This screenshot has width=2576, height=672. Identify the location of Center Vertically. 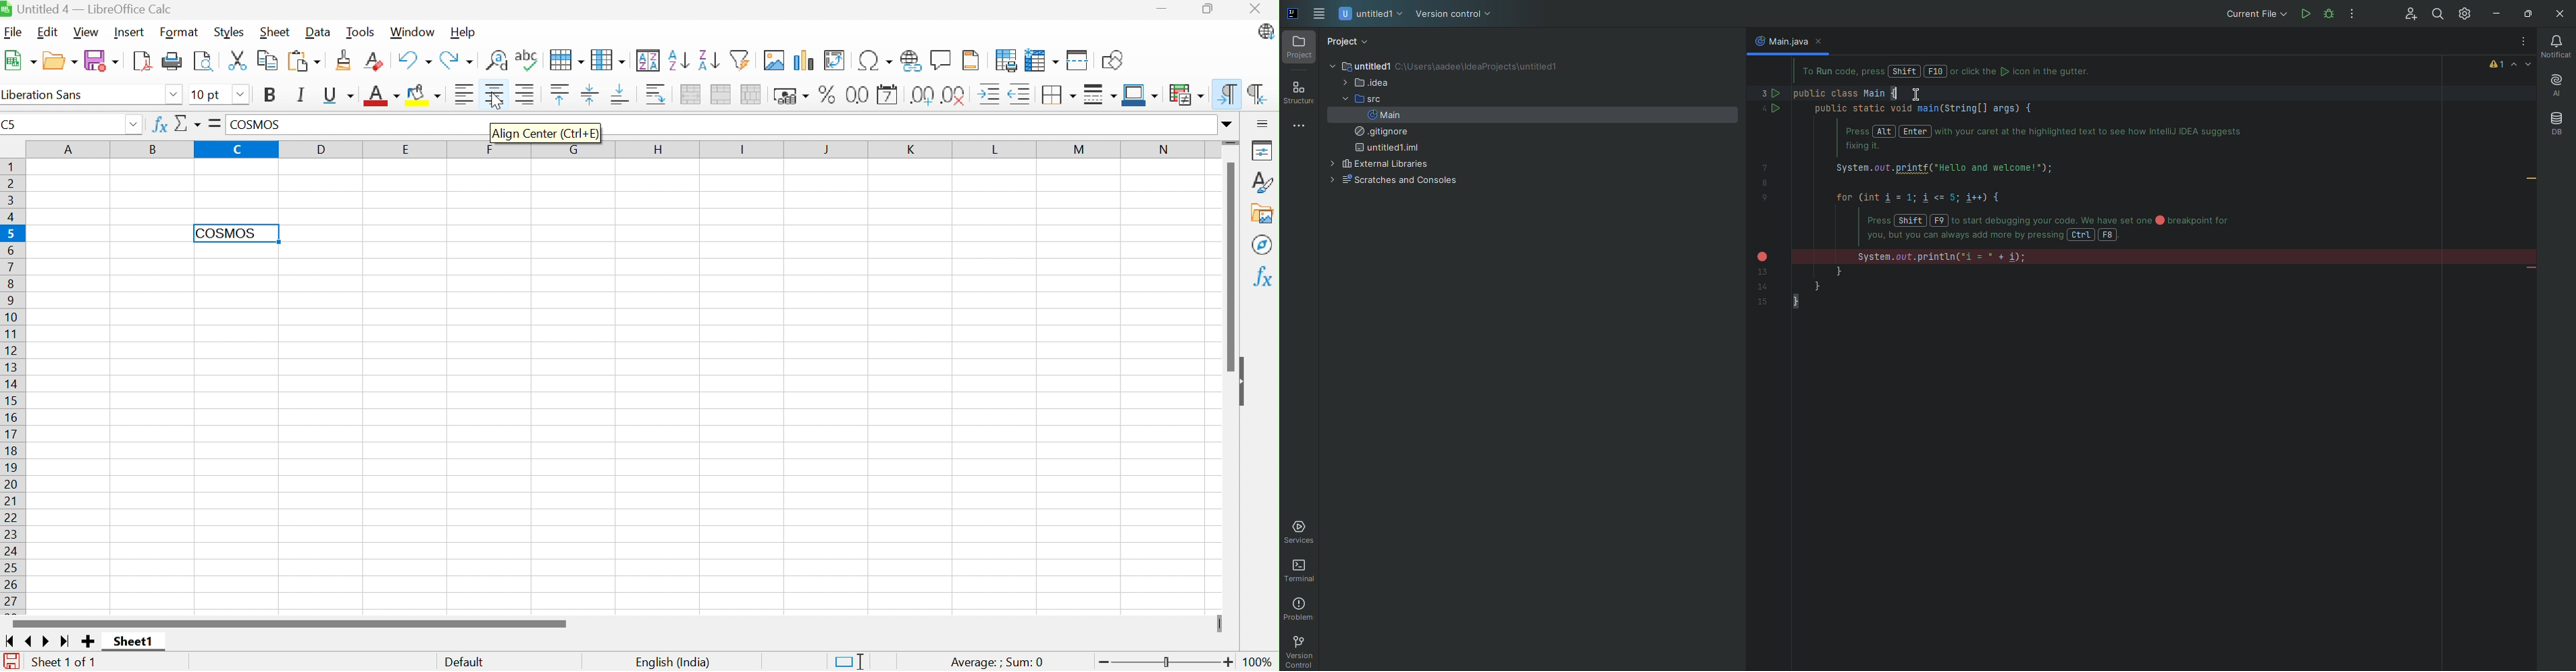
(590, 96).